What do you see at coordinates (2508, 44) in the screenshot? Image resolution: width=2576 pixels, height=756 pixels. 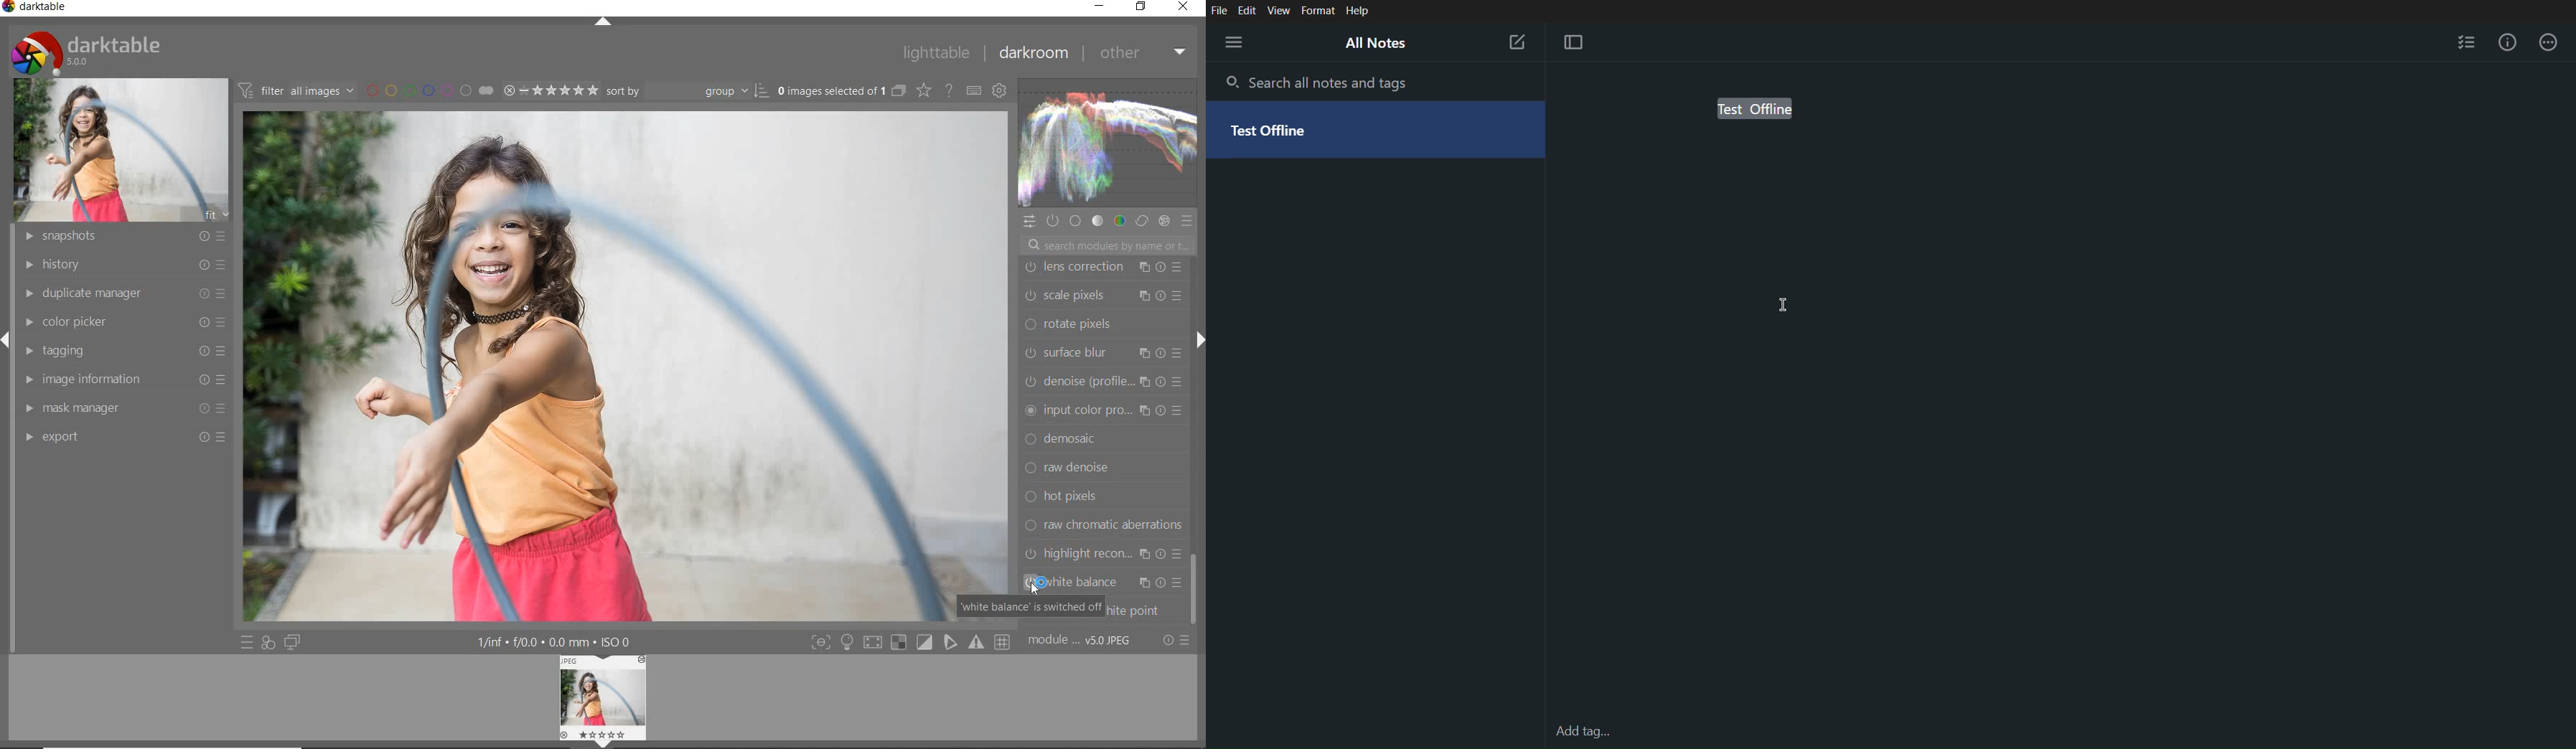 I see `Info` at bounding box center [2508, 44].